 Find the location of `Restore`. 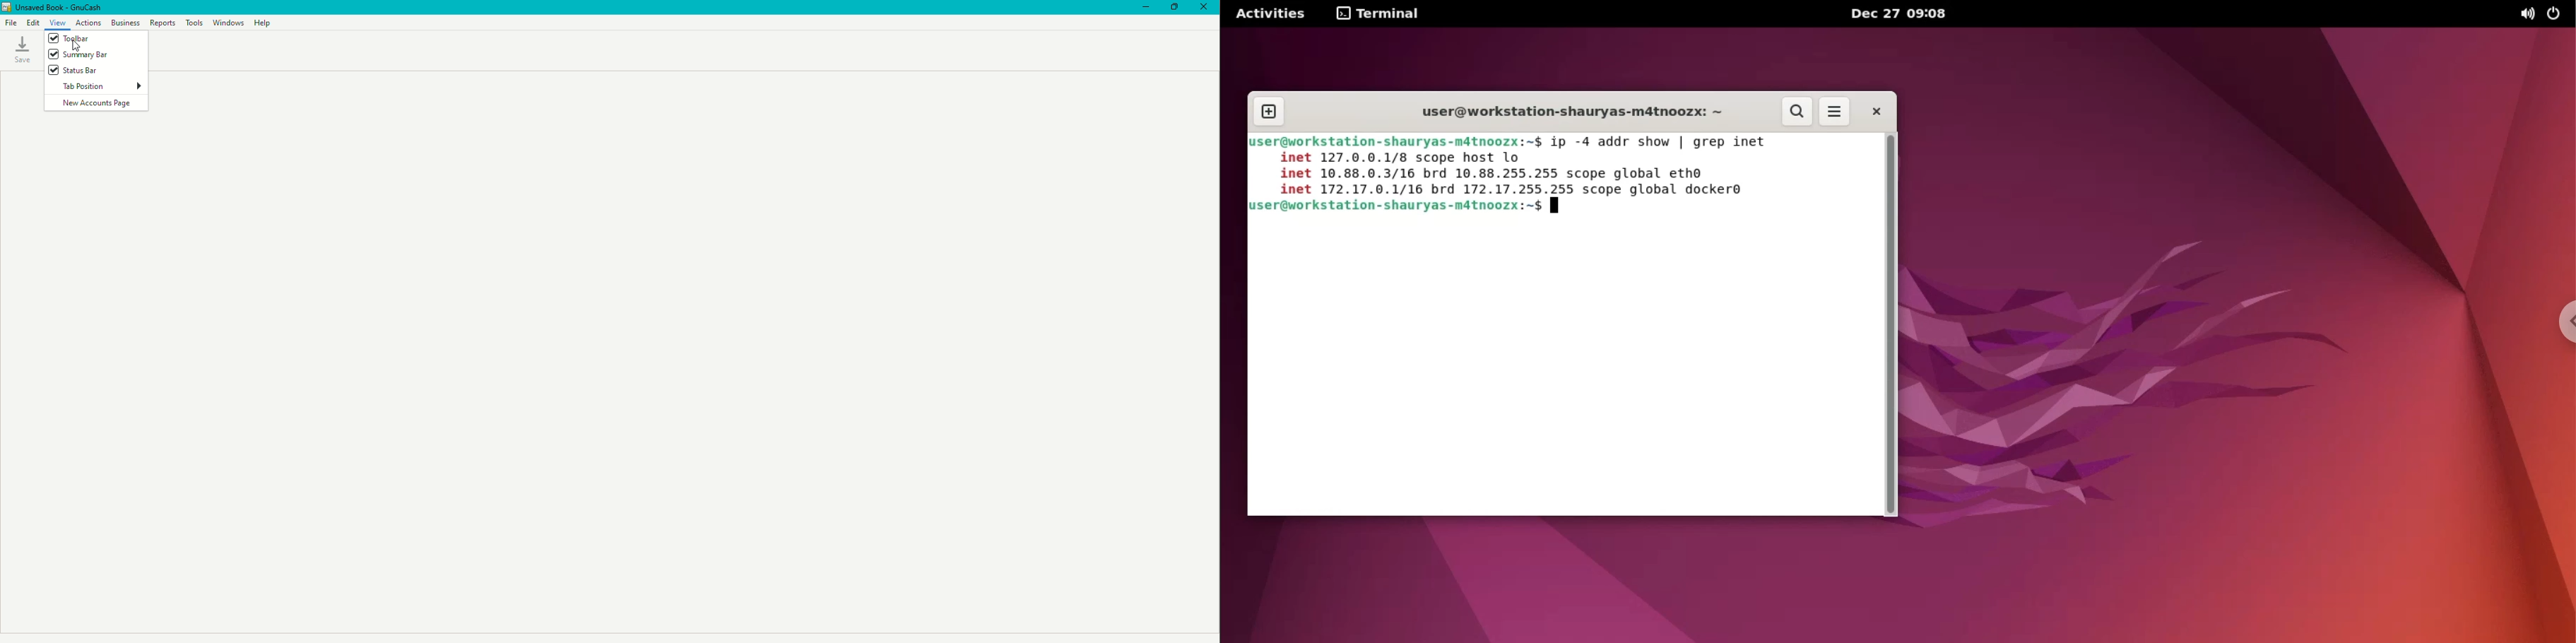

Restore is located at coordinates (1175, 7).